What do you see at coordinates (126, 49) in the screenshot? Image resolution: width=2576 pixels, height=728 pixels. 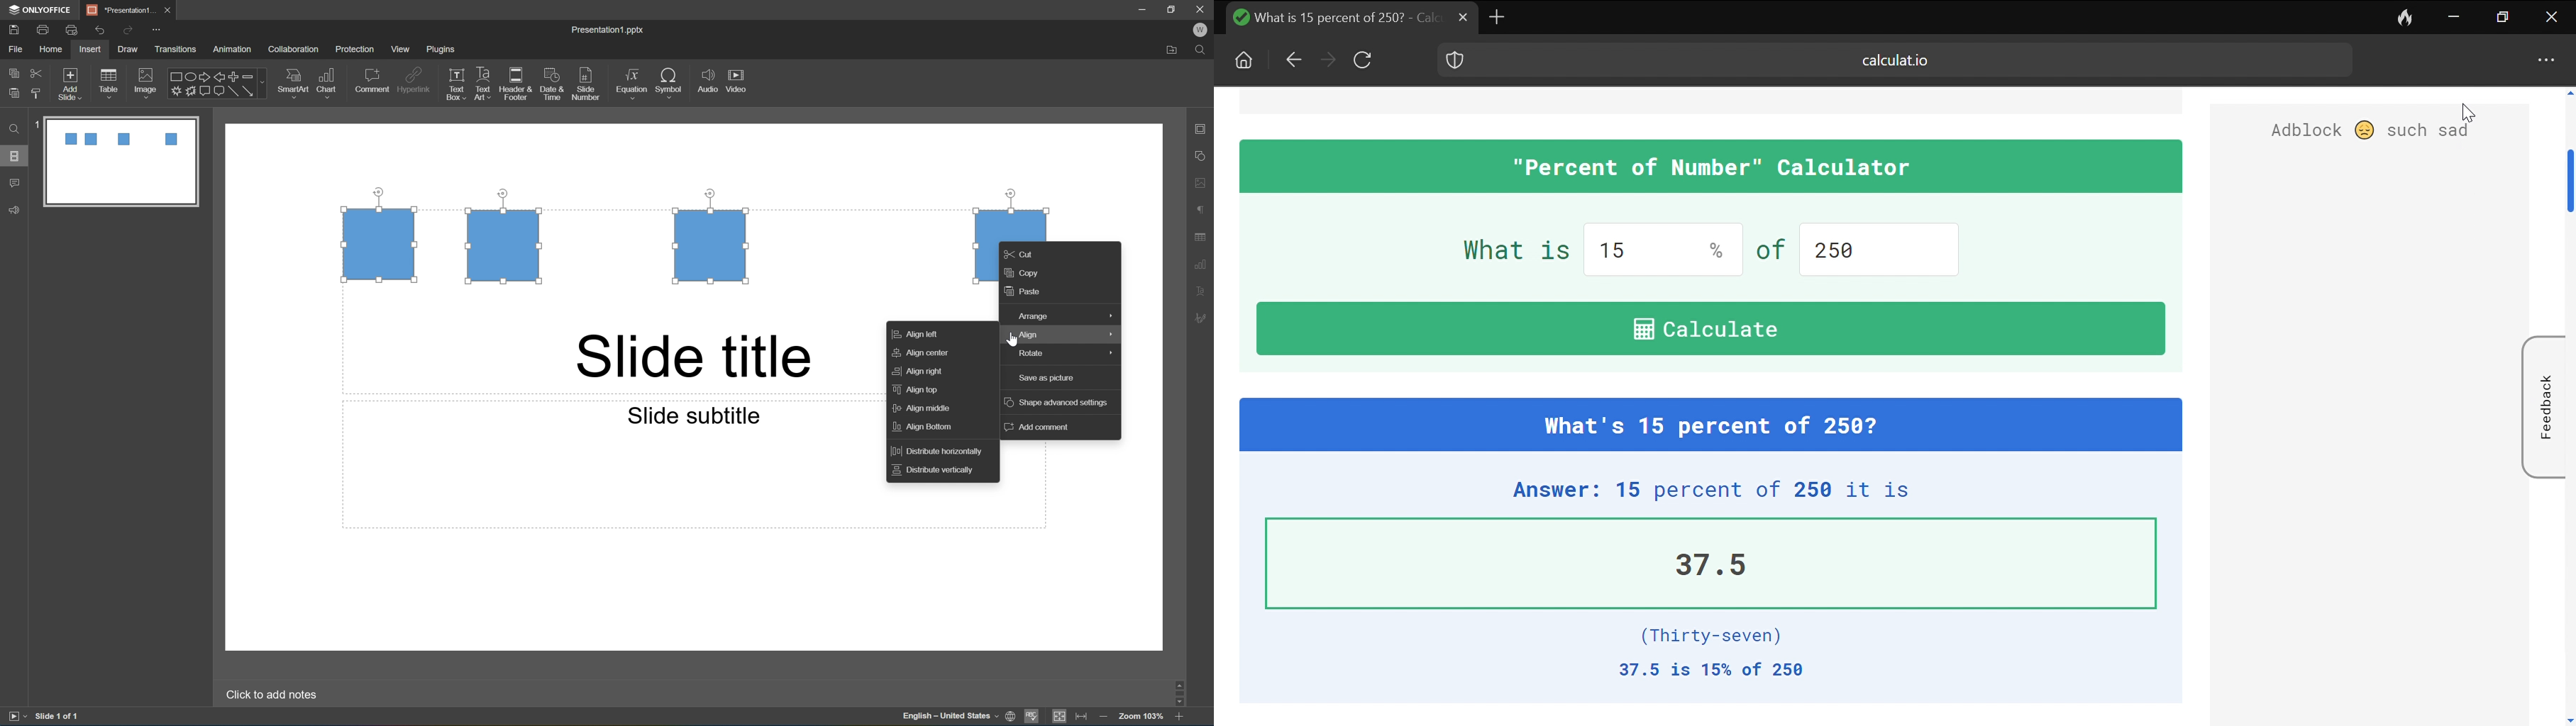 I see `draw` at bounding box center [126, 49].